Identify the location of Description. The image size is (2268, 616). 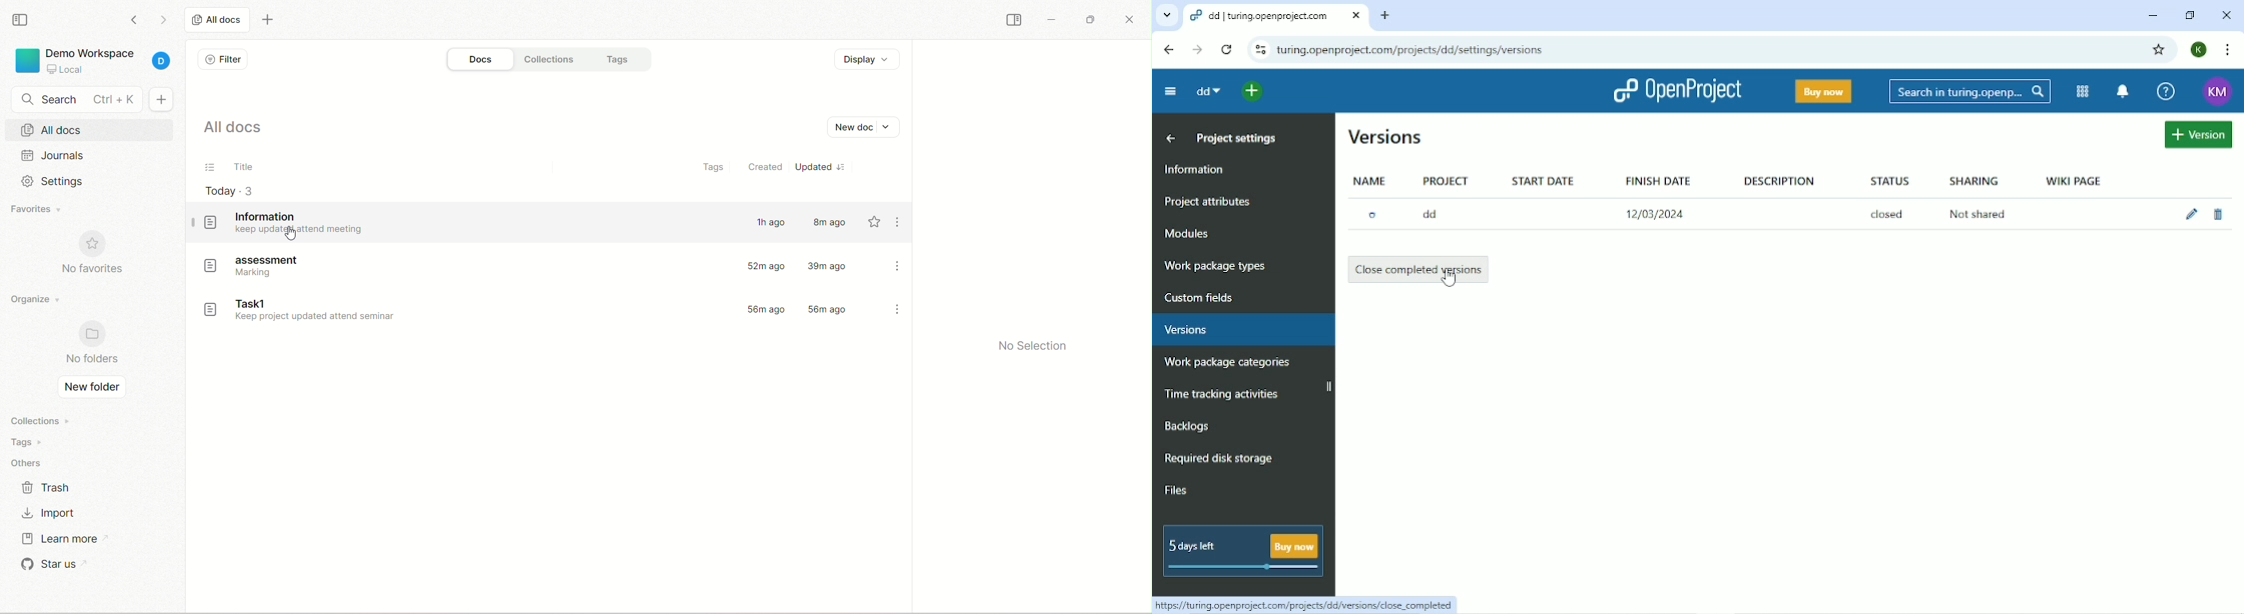
(1781, 179).